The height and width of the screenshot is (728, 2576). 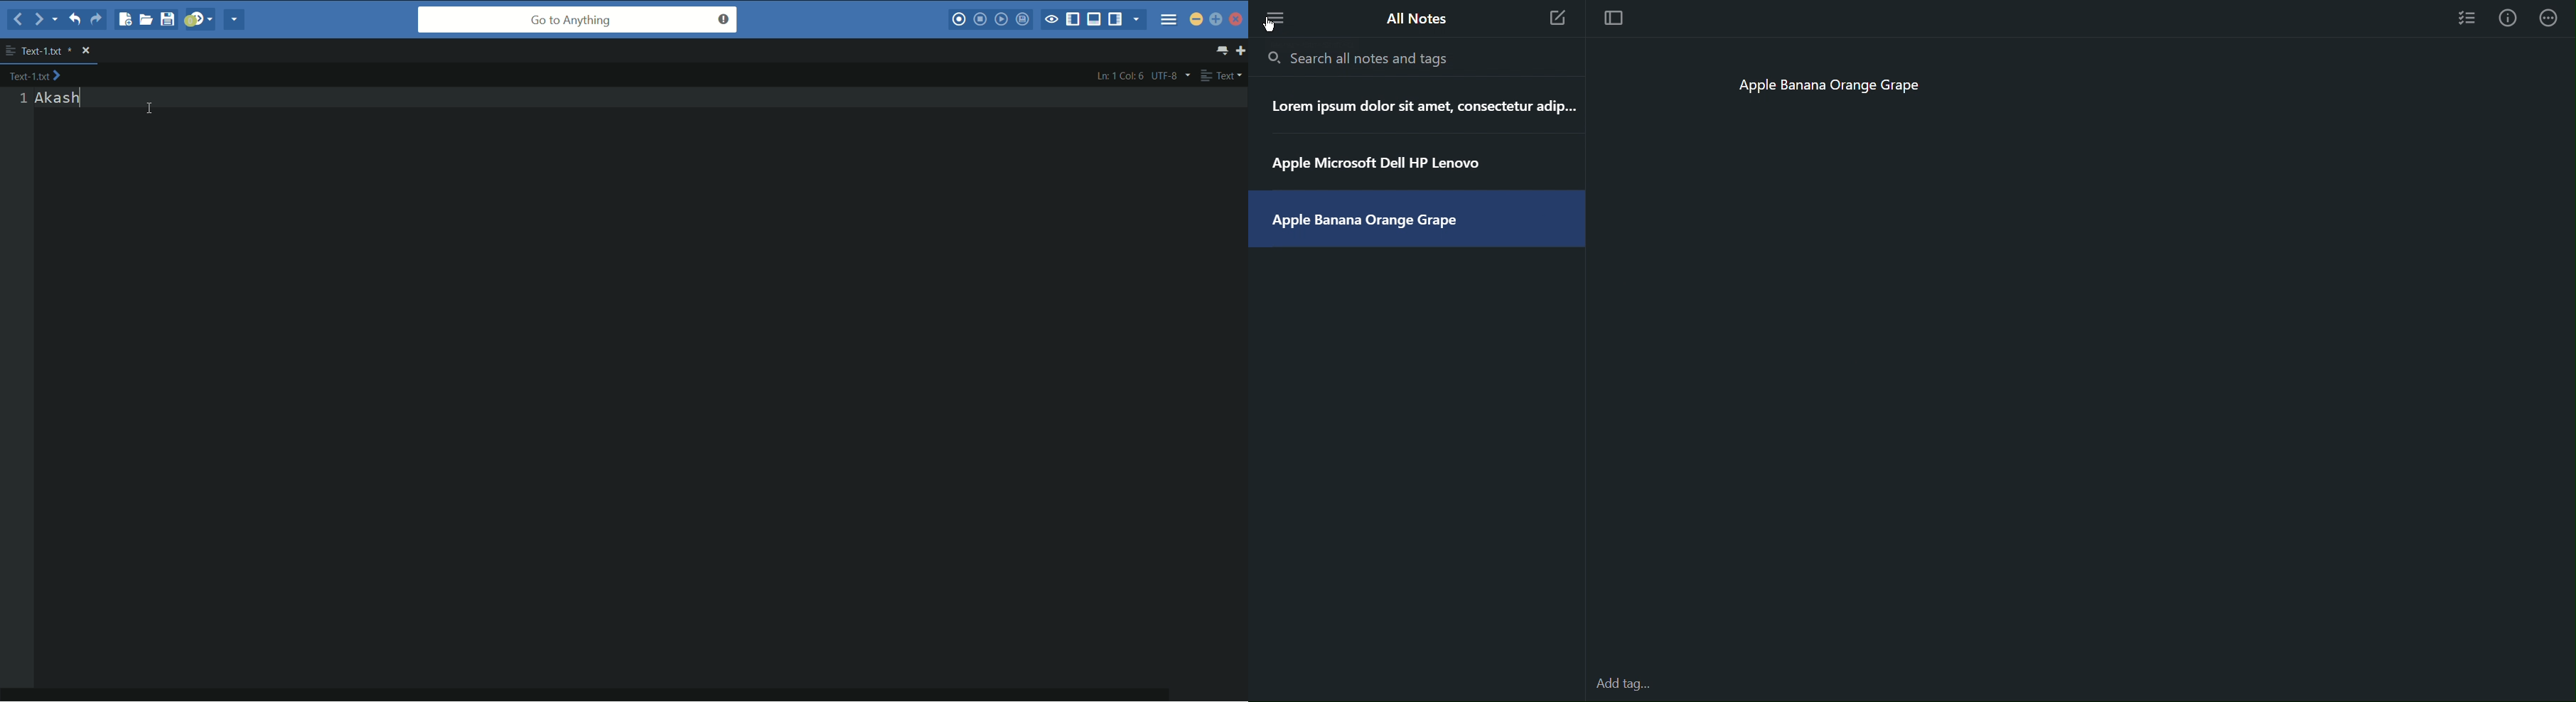 I want to click on file type, so click(x=1222, y=75).